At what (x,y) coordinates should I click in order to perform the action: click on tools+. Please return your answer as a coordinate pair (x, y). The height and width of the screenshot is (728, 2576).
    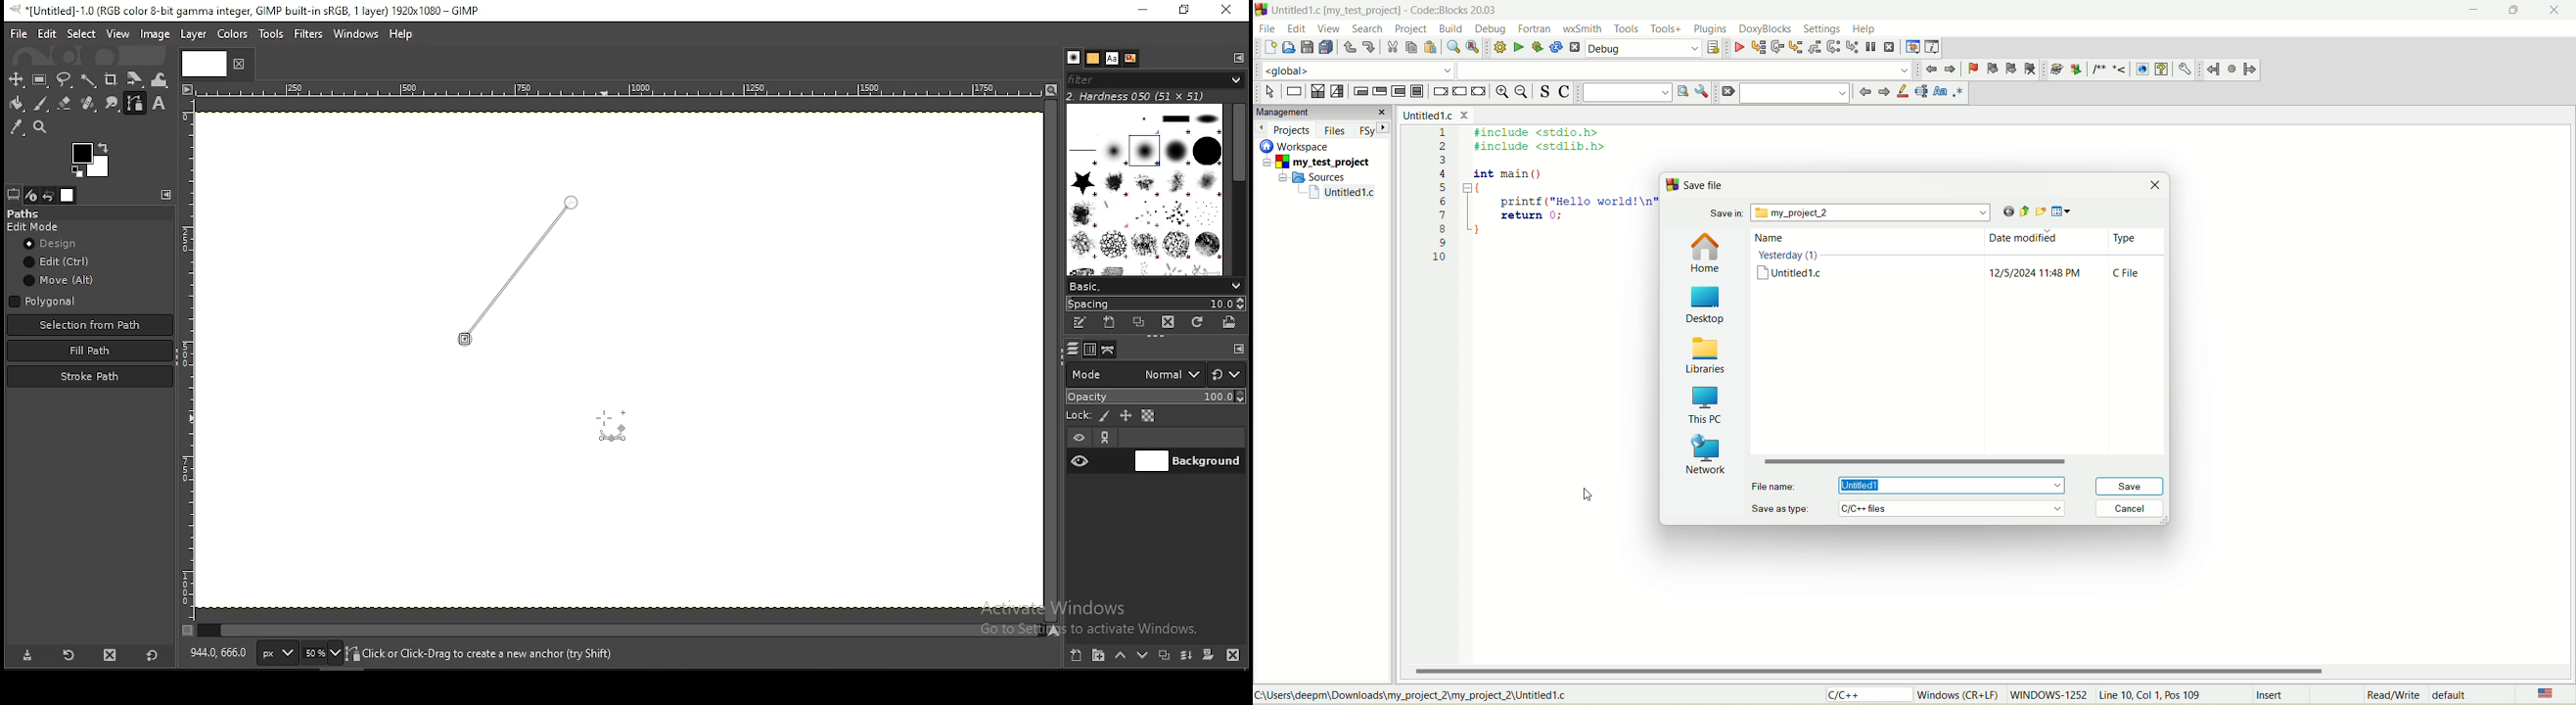
    Looking at the image, I should click on (1666, 29).